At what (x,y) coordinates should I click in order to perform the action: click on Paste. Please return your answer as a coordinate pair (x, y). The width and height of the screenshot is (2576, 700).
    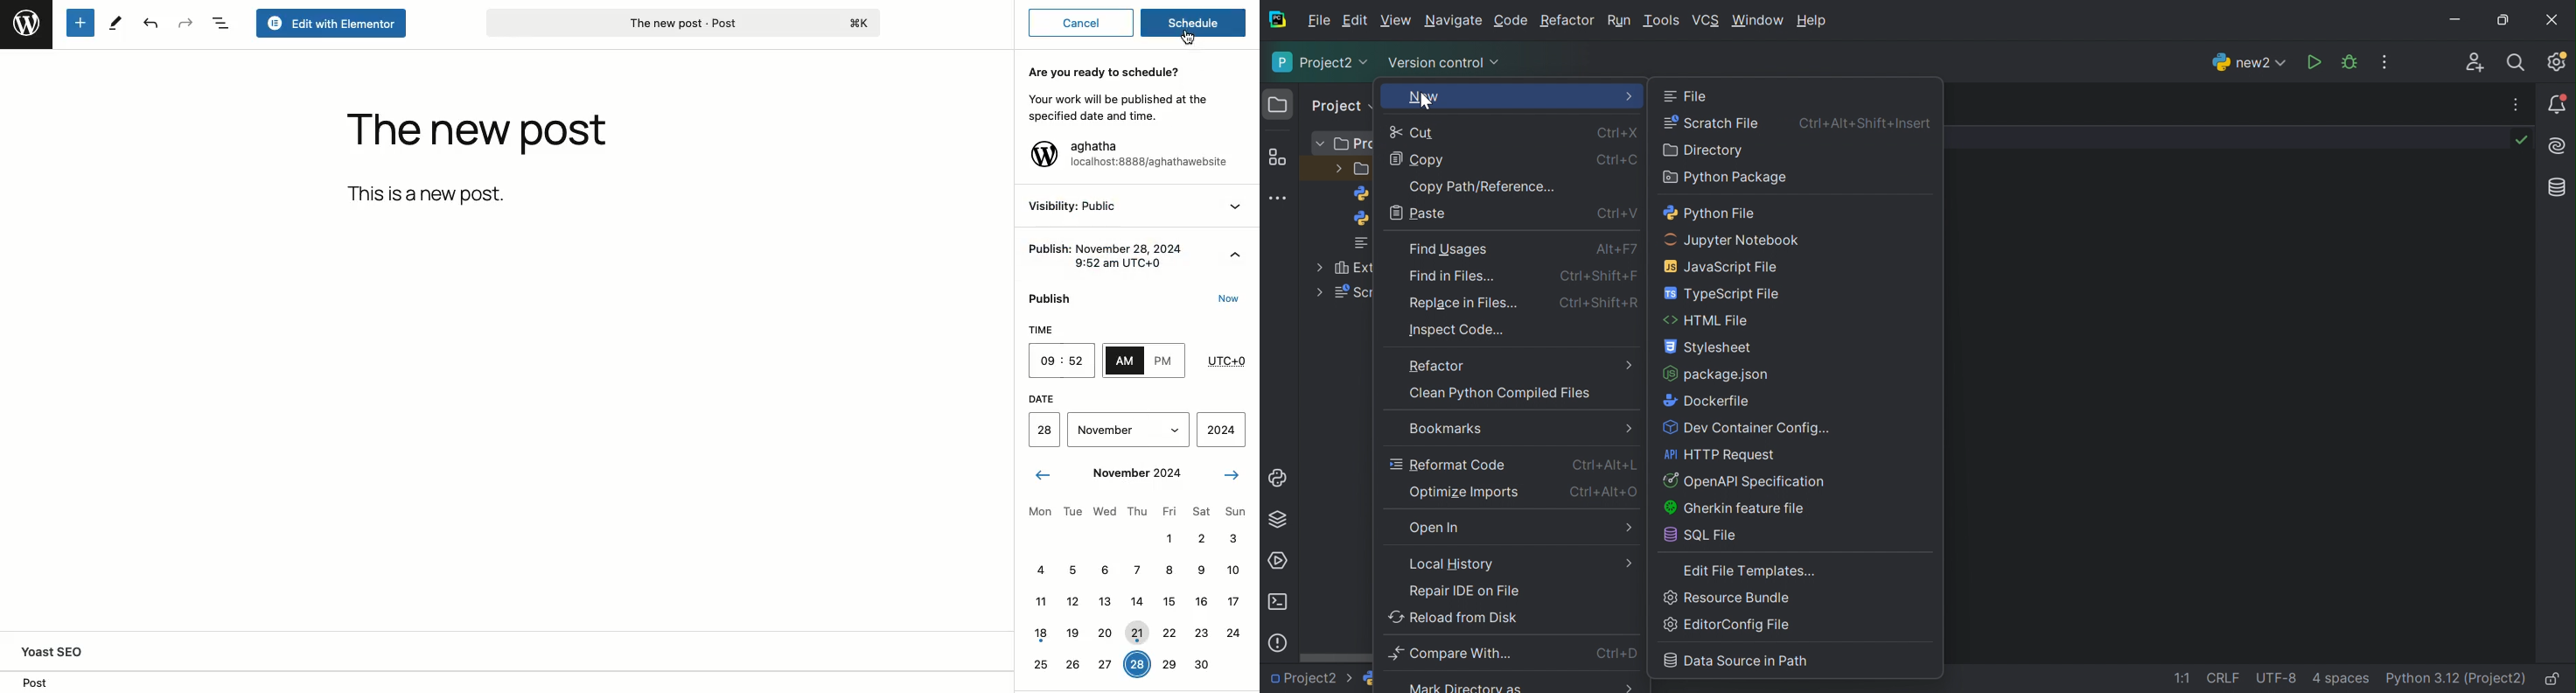
    Looking at the image, I should click on (1420, 213).